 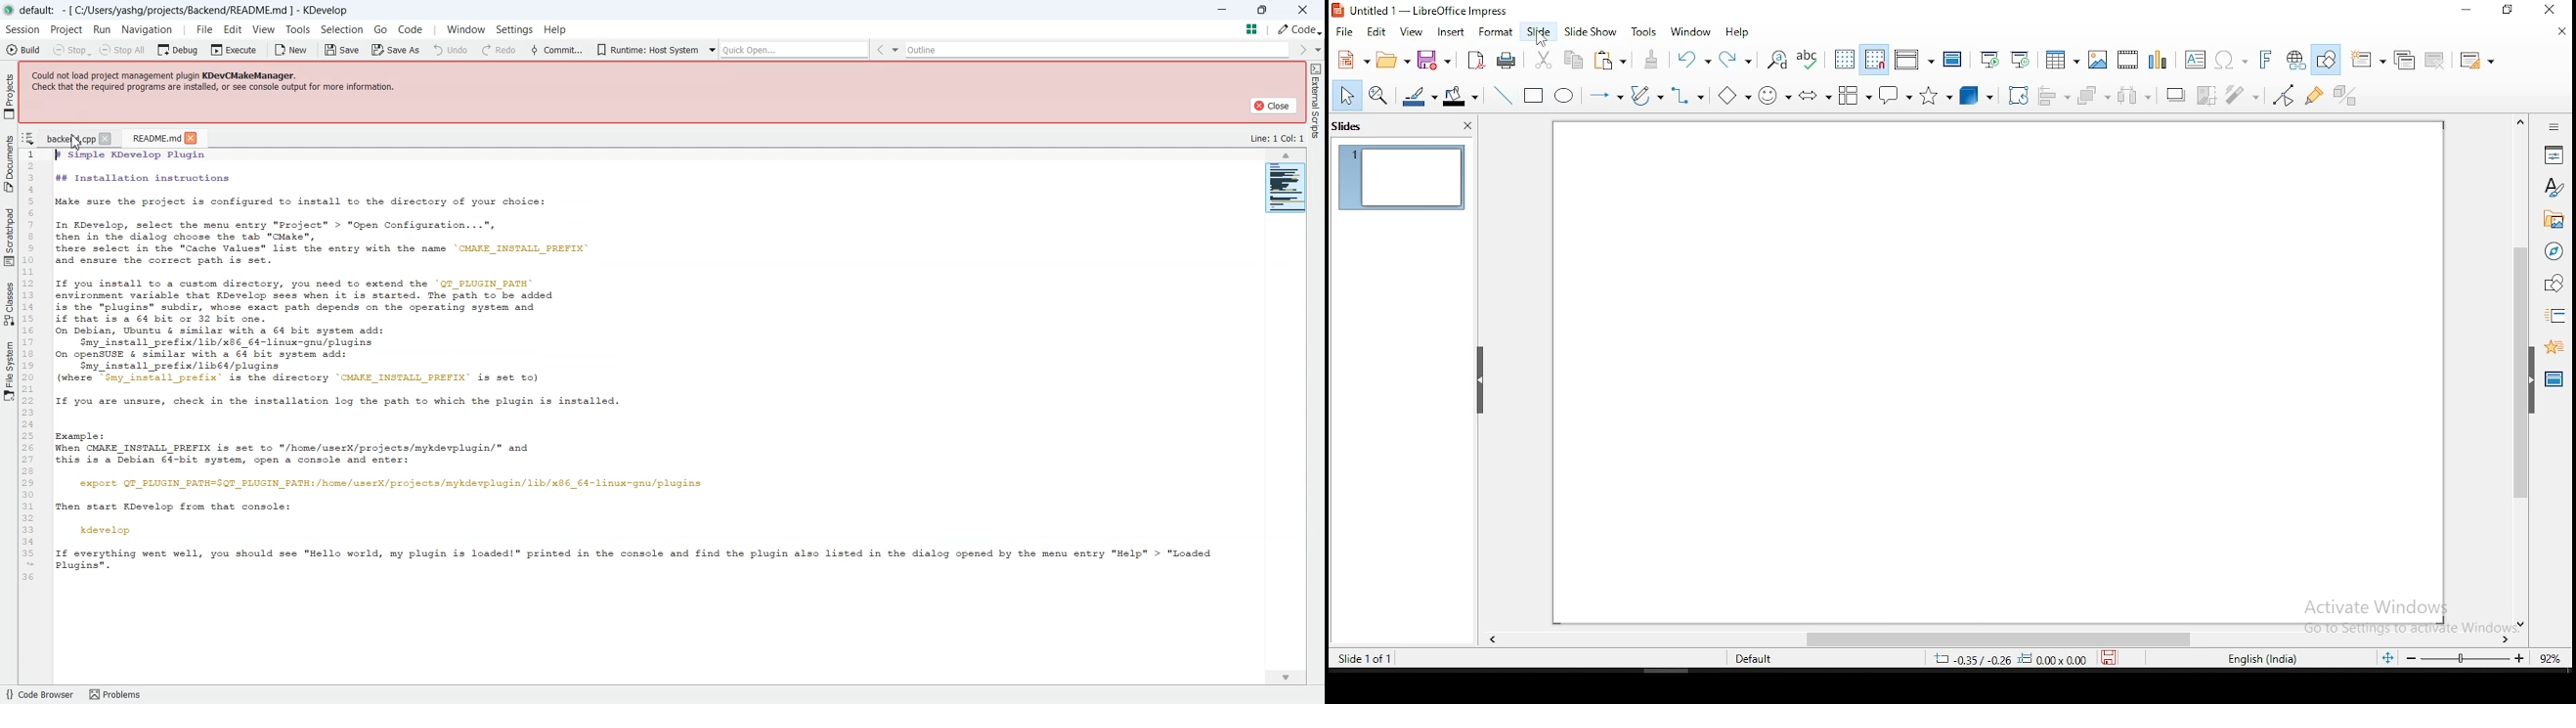 I want to click on display views, so click(x=1914, y=59).